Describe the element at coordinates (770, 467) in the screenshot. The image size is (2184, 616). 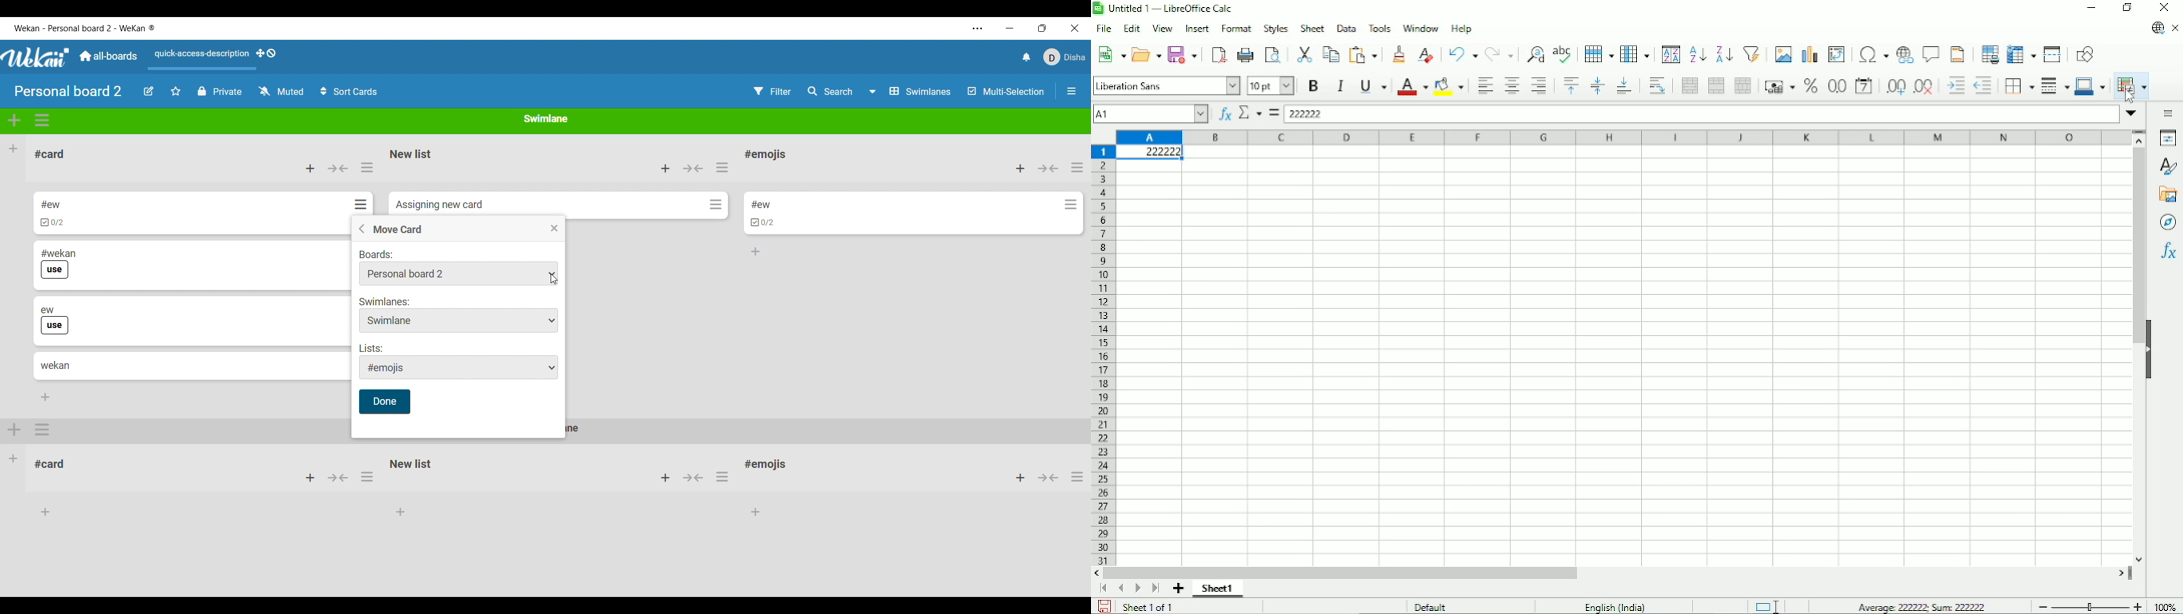
I see `#emojis` at that location.